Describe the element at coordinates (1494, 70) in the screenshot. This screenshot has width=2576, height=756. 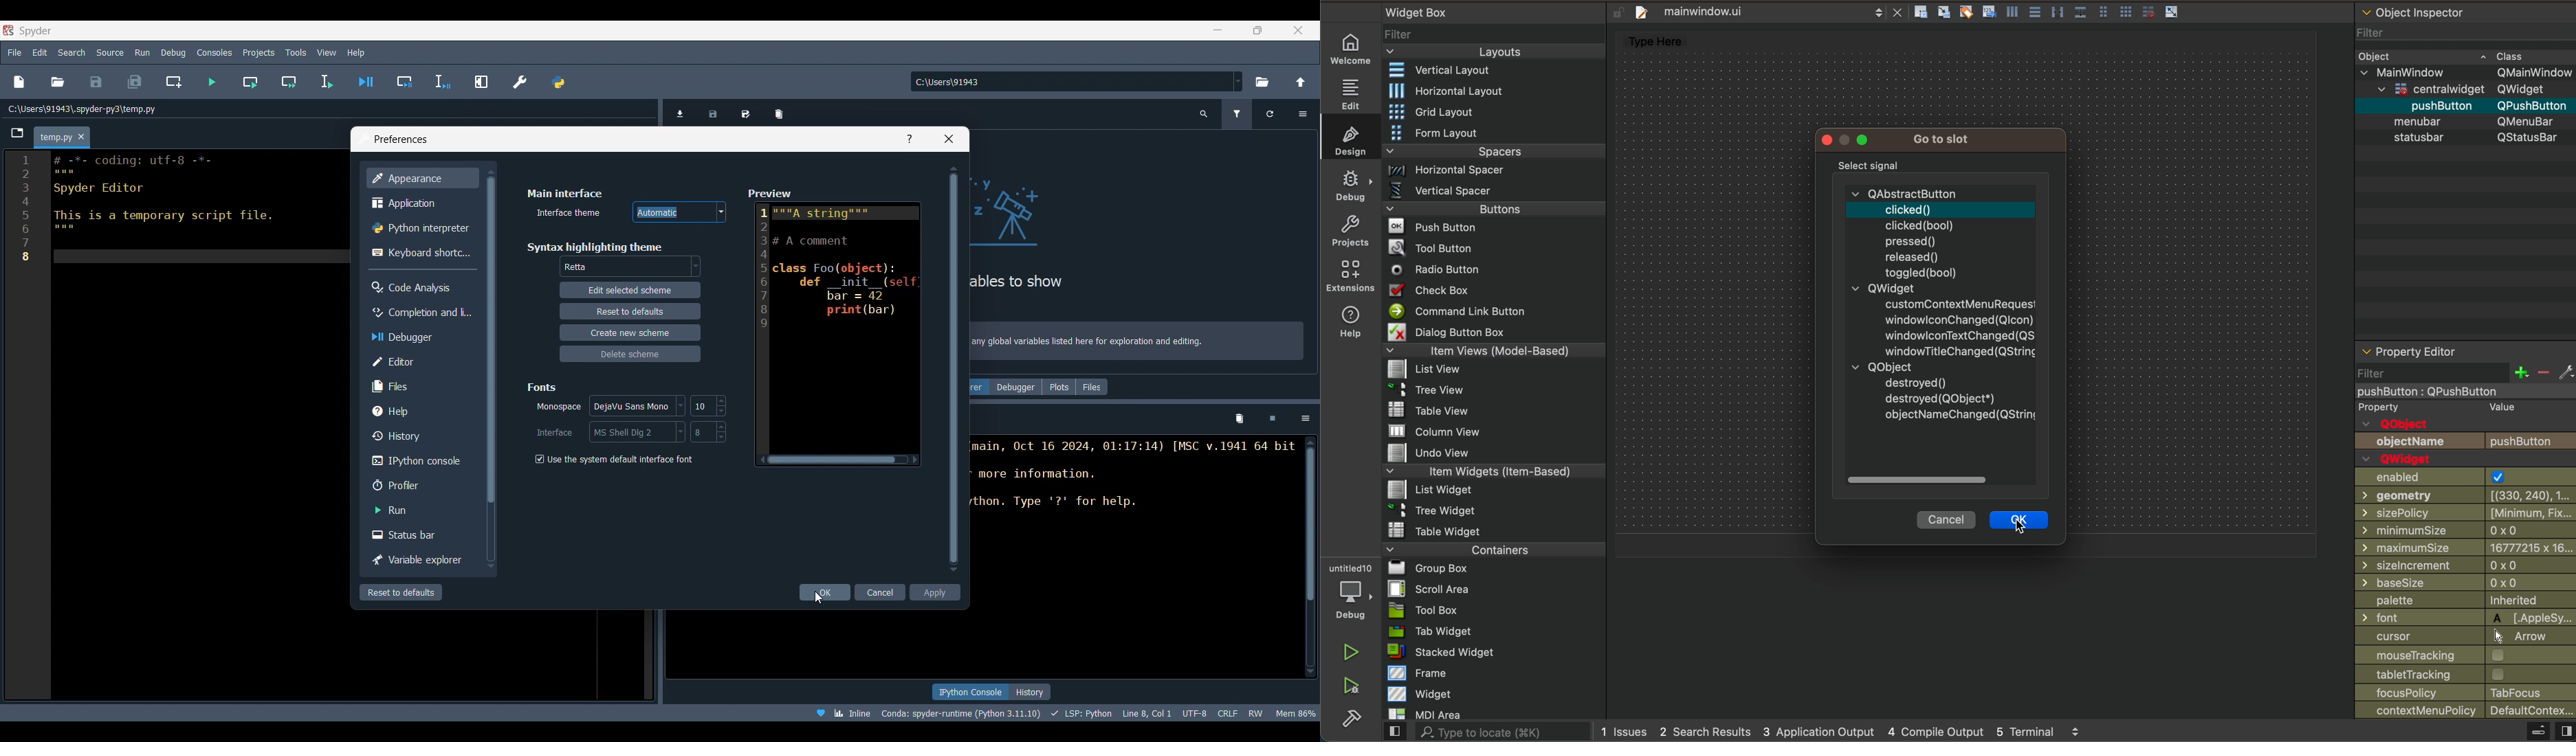
I see `vertical layout` at that location.